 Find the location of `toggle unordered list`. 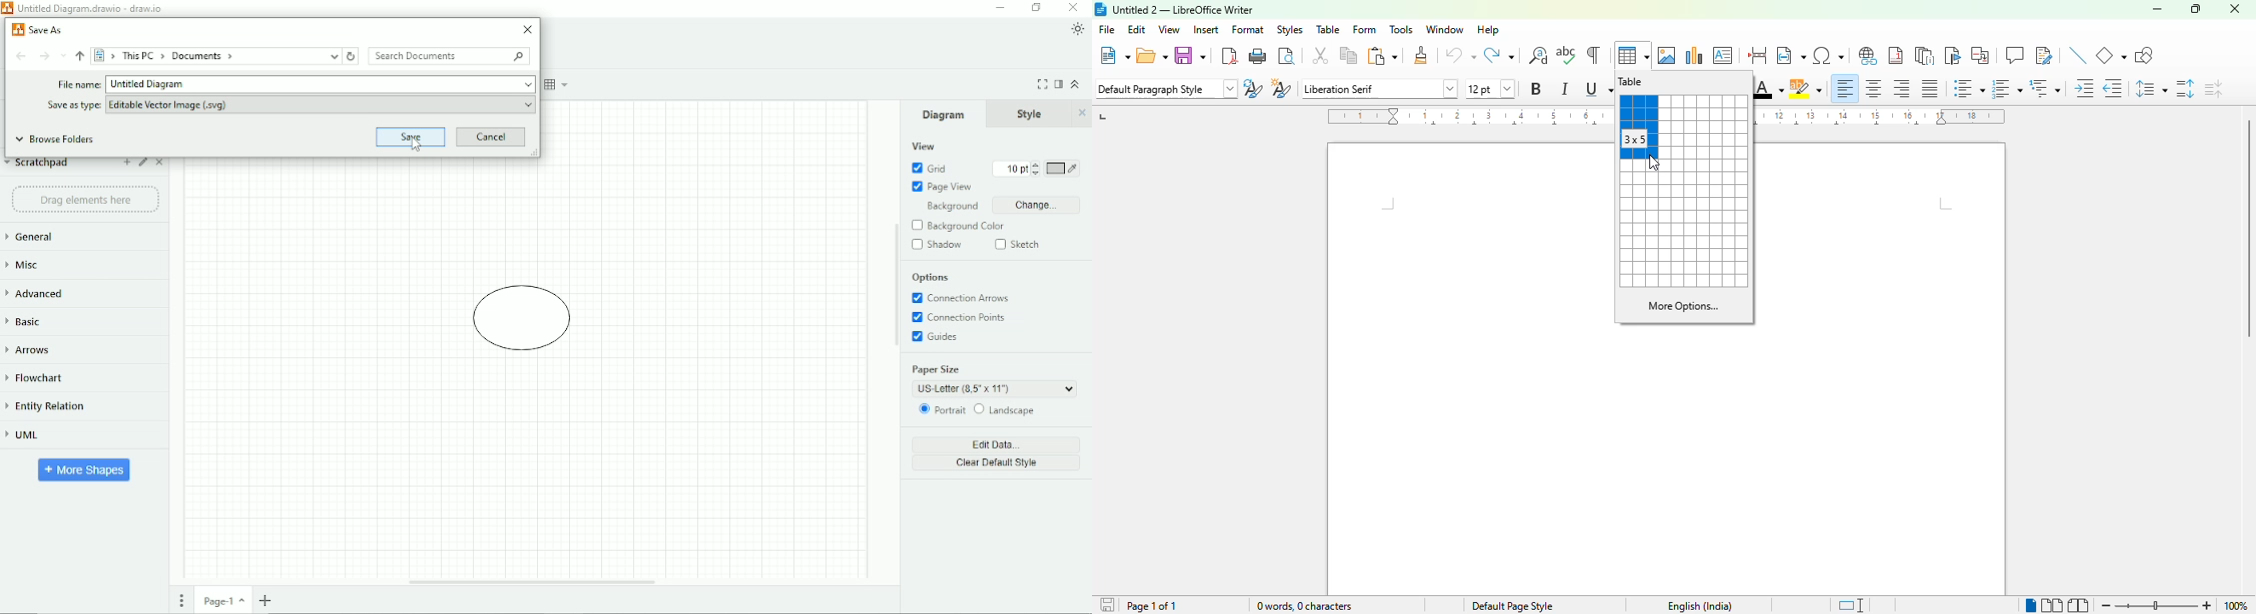

toggle unordered list is located at coordinates (1970, 88).